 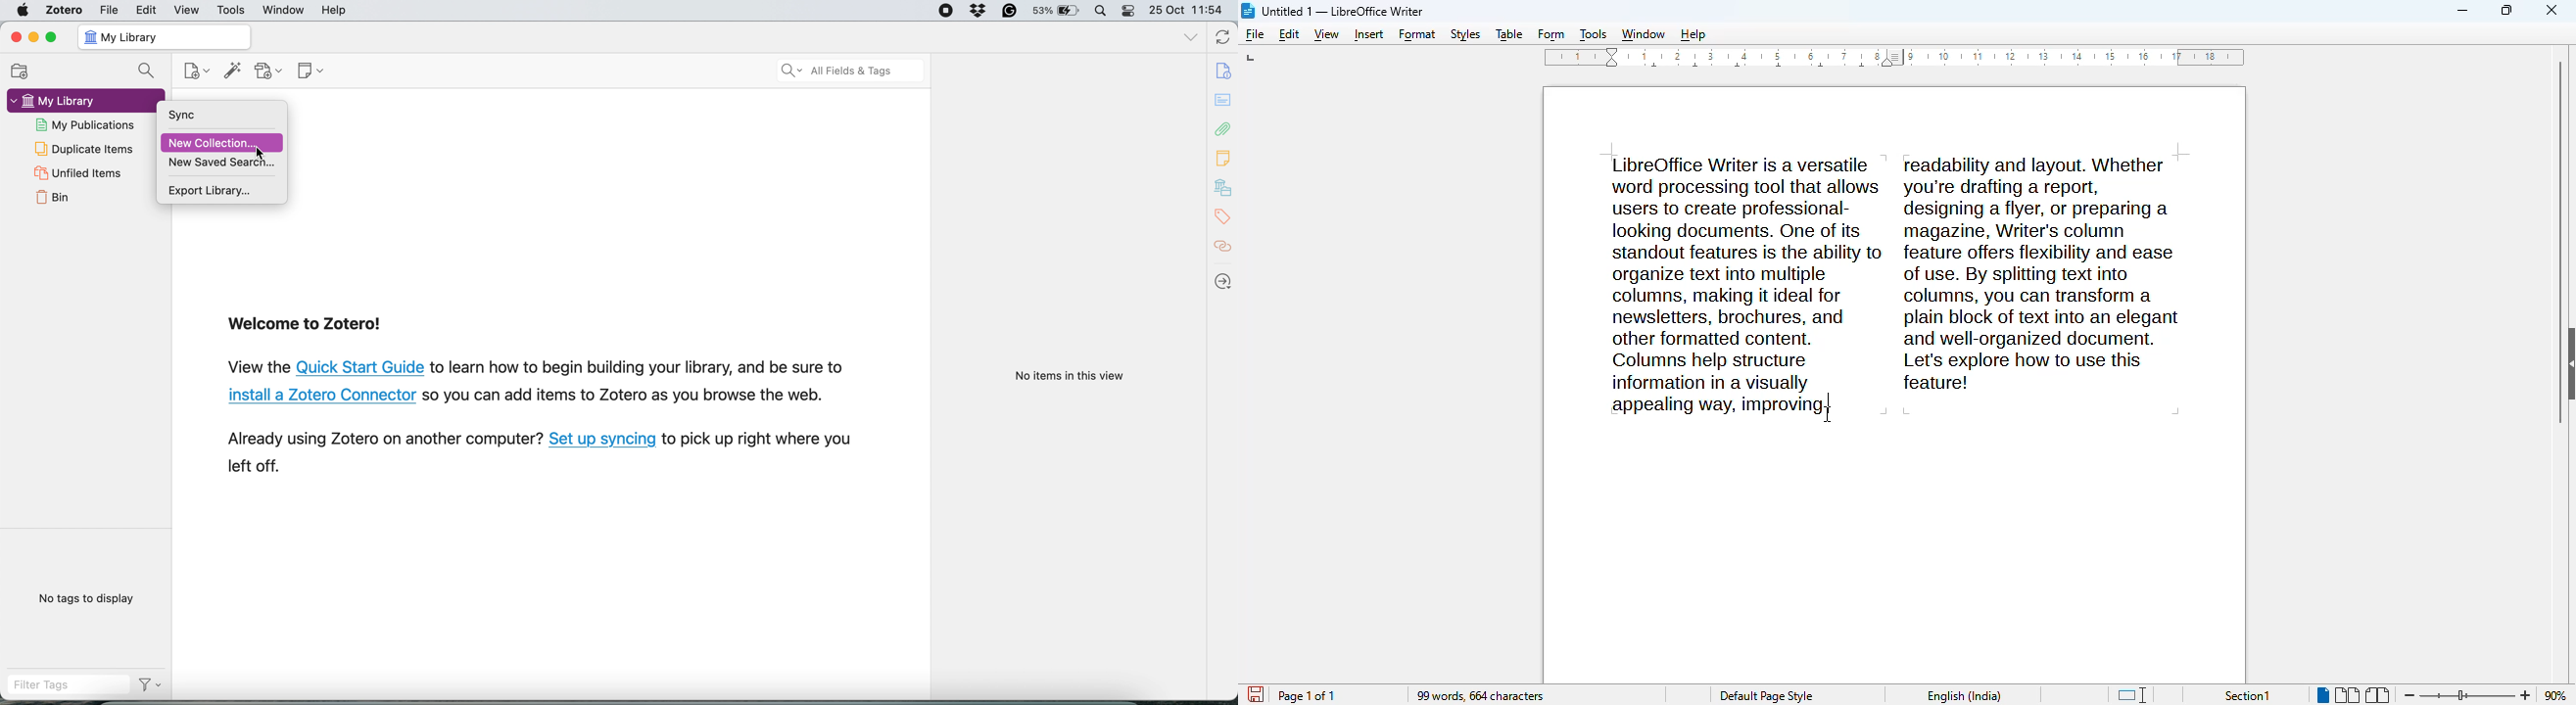 What do you see at coordinates (222, 143) in the screenshot?
I see `New Collection...` at bounding box center [222, 143].